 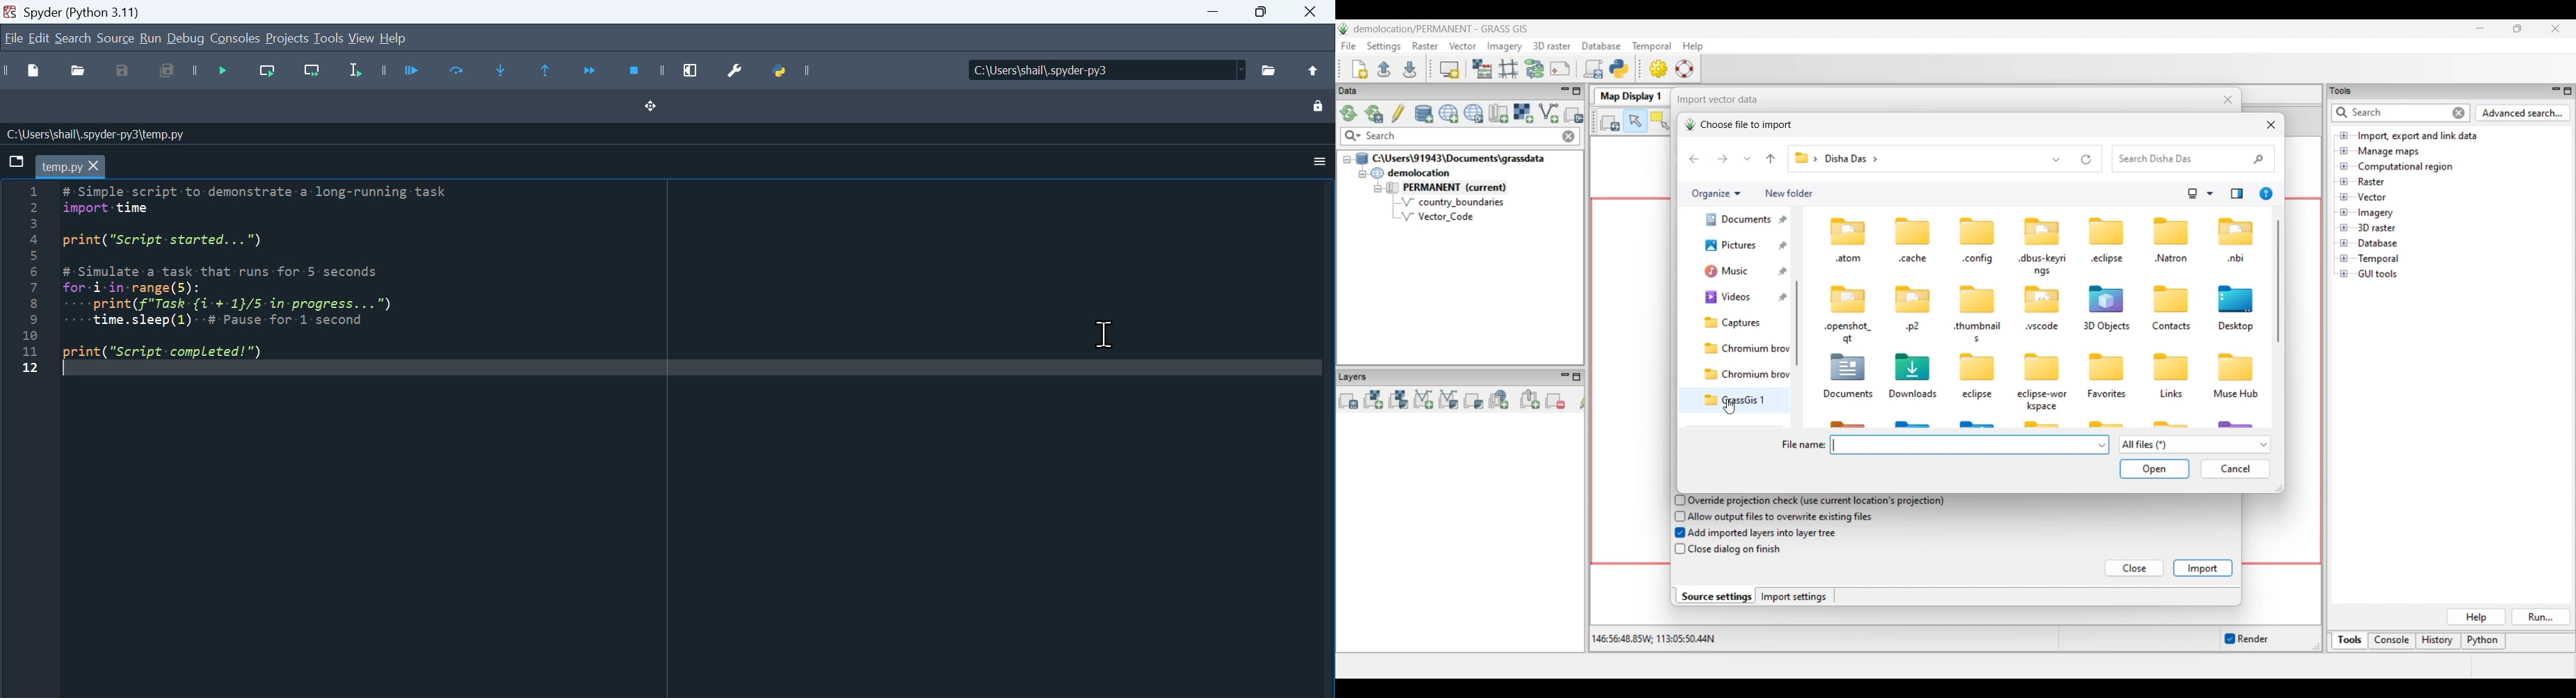 I want to click on Debug, so click(x=185, y=37).